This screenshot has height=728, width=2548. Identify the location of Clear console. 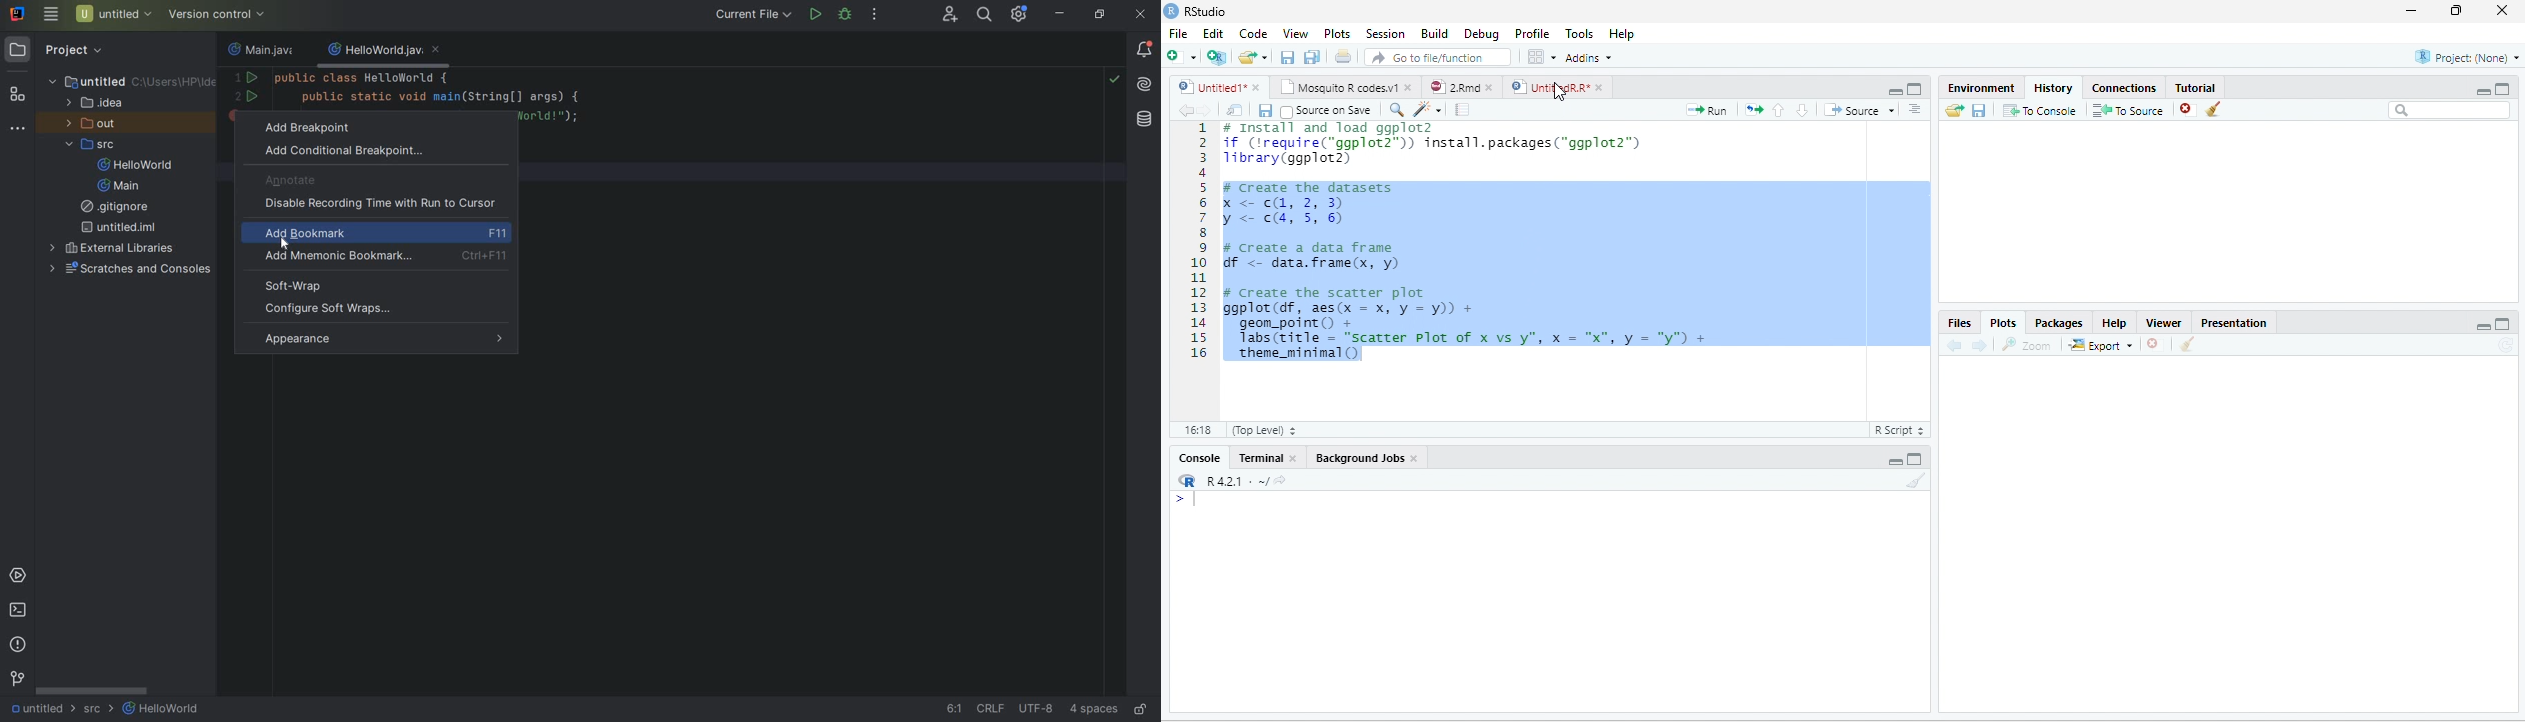
(1917, 480).